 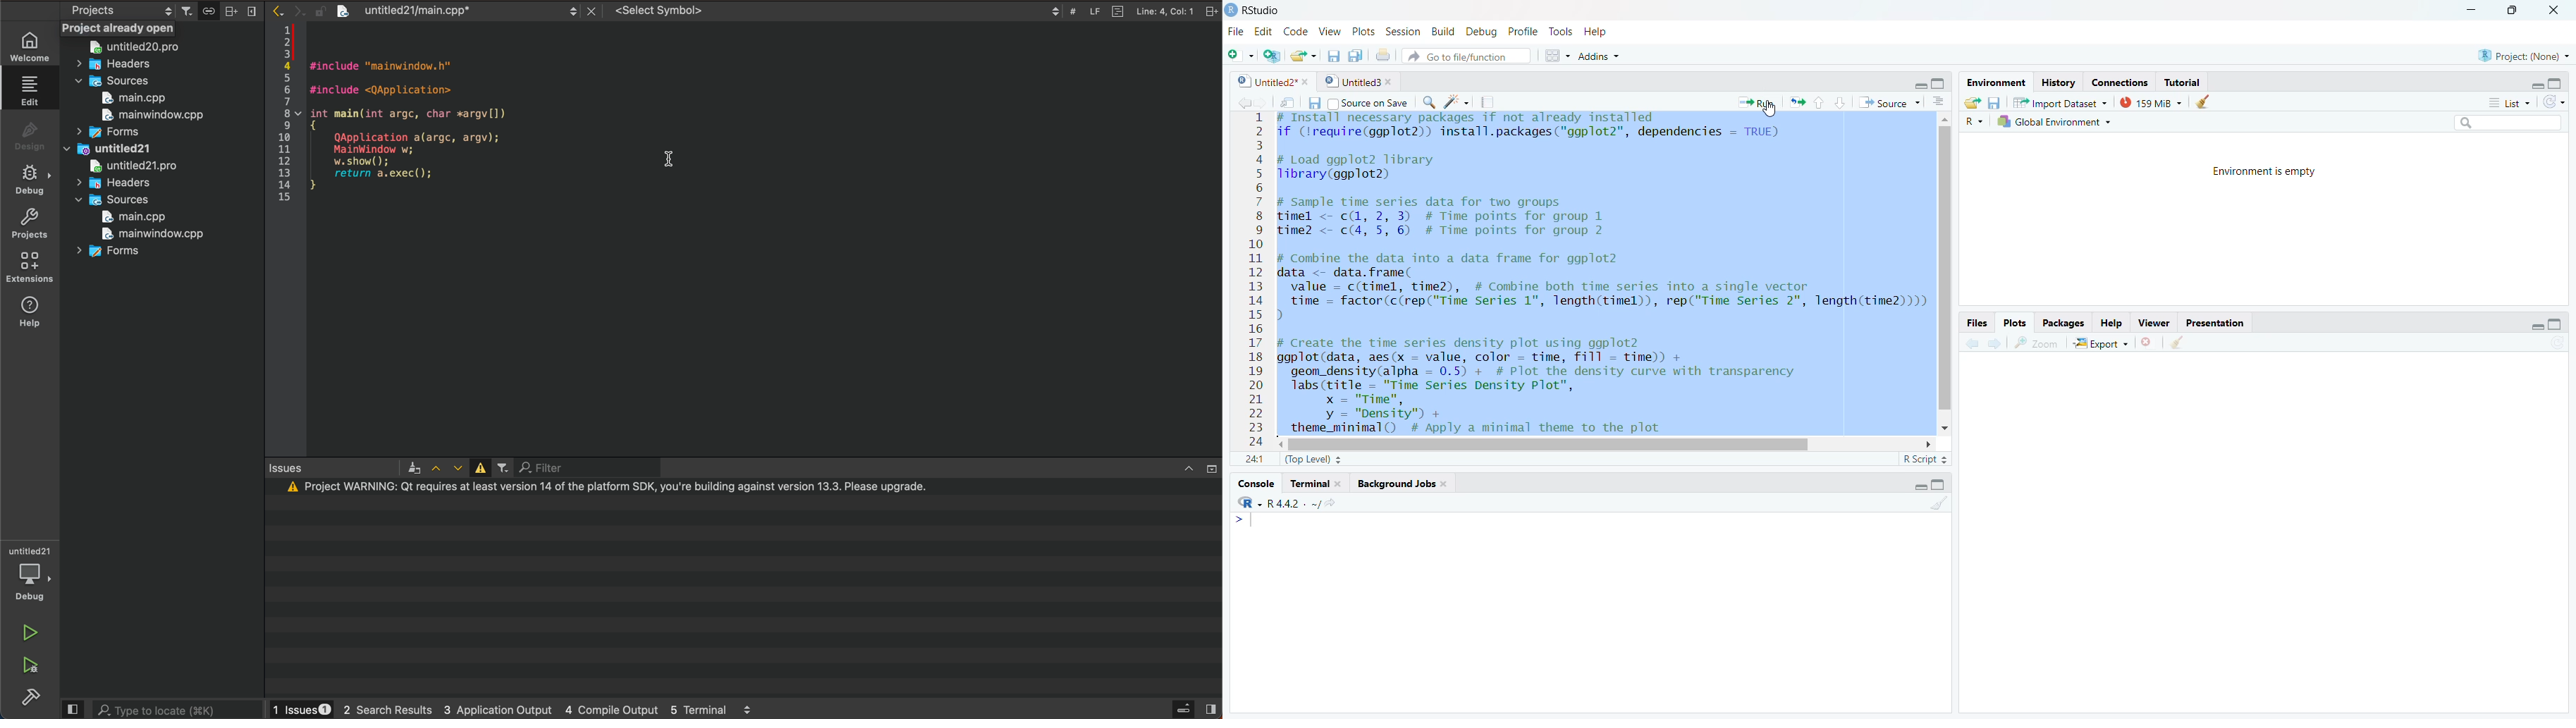 What do you see at coordinates (1358, 168) in the screenshot?
I see `# Load ggplot2 library
library(ggplot2)` at bounding box center [1358, 168].